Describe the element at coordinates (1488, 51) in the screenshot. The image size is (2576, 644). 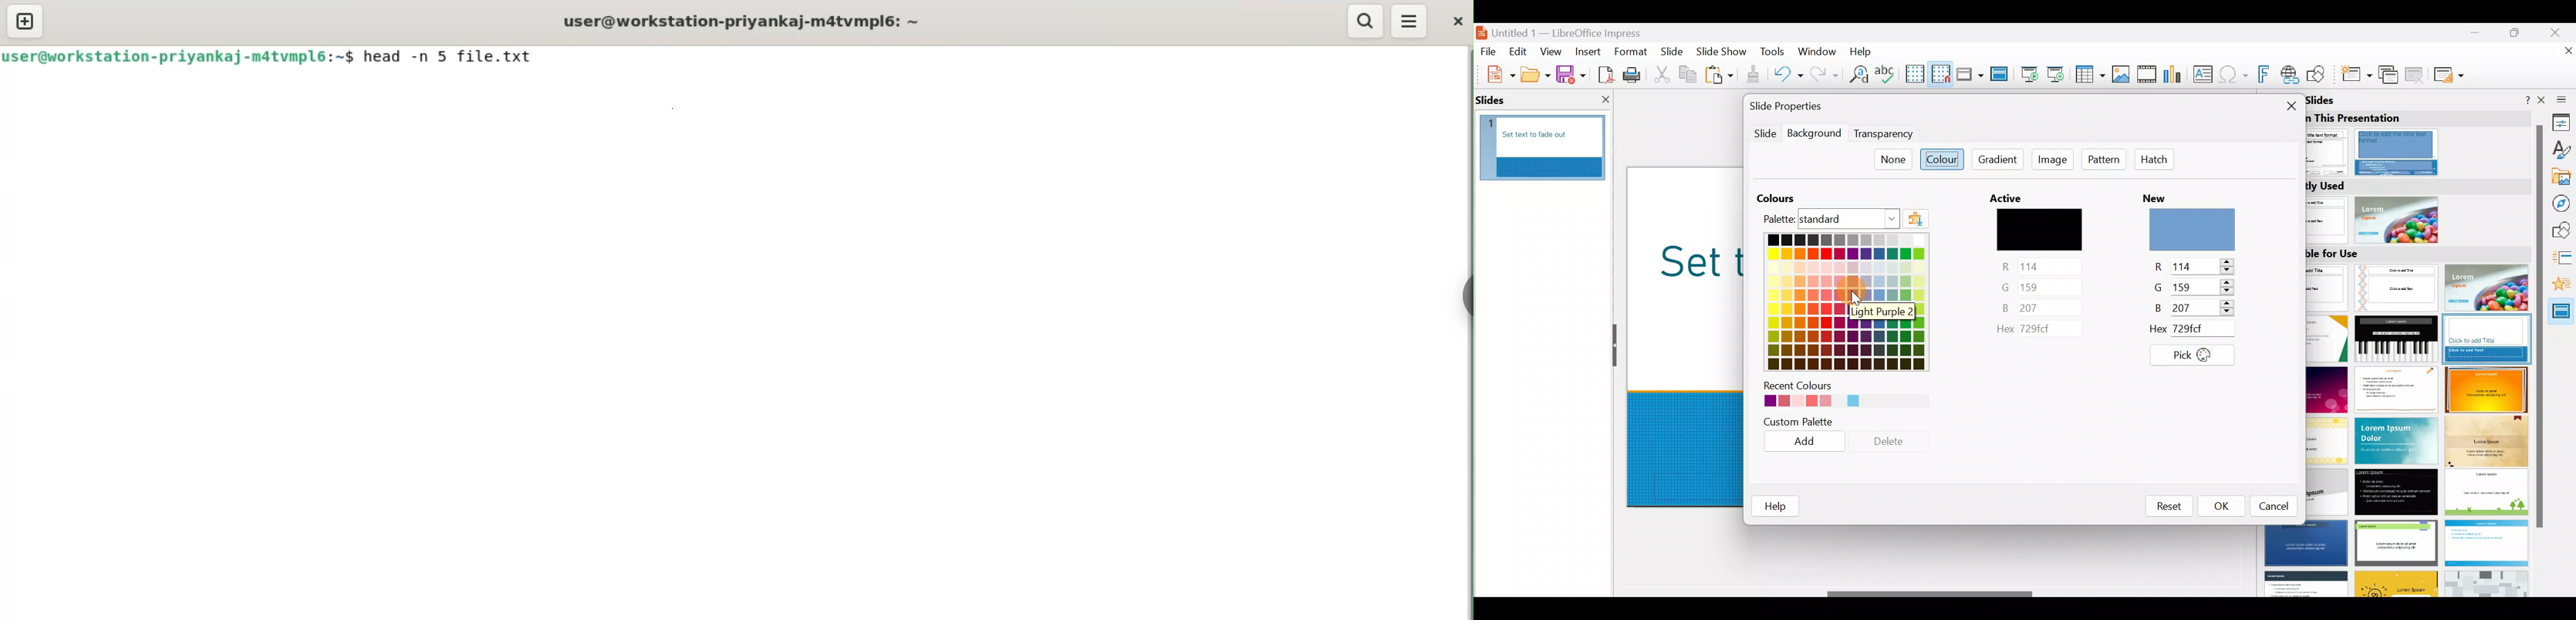
I see `File` at that location.